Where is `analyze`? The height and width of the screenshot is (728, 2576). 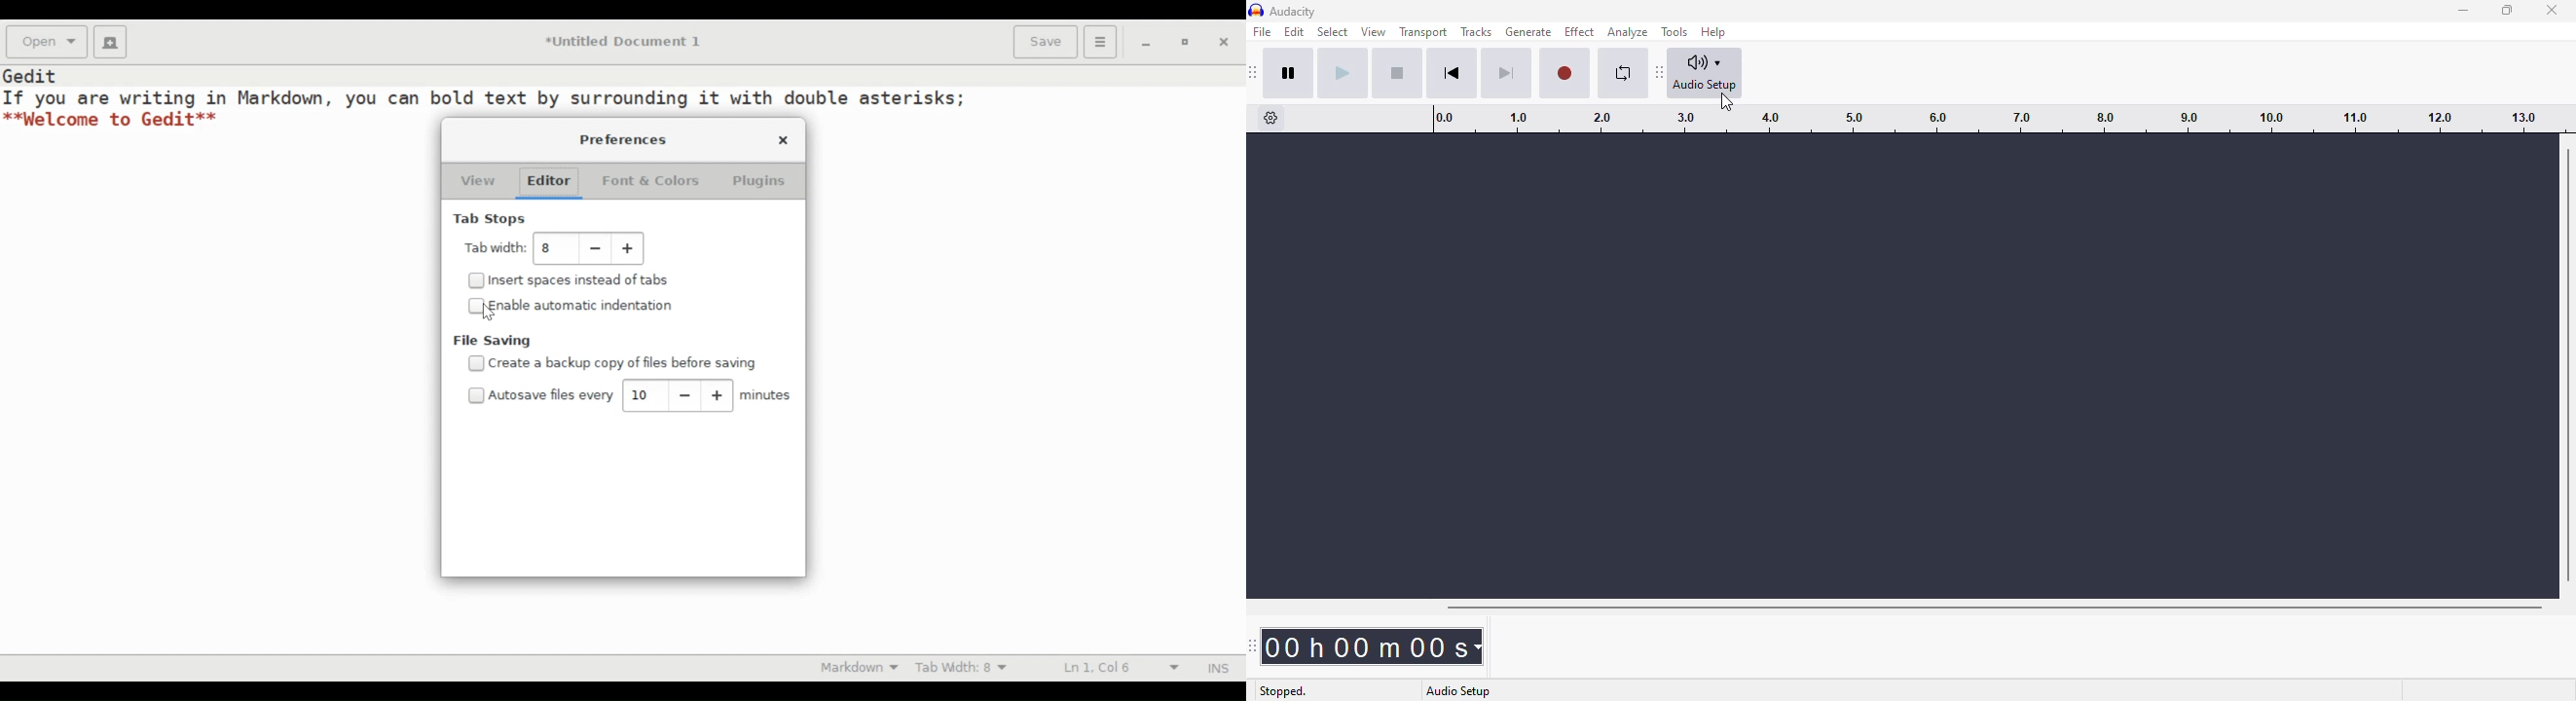 analyze is located at coordinates (1628, 32).